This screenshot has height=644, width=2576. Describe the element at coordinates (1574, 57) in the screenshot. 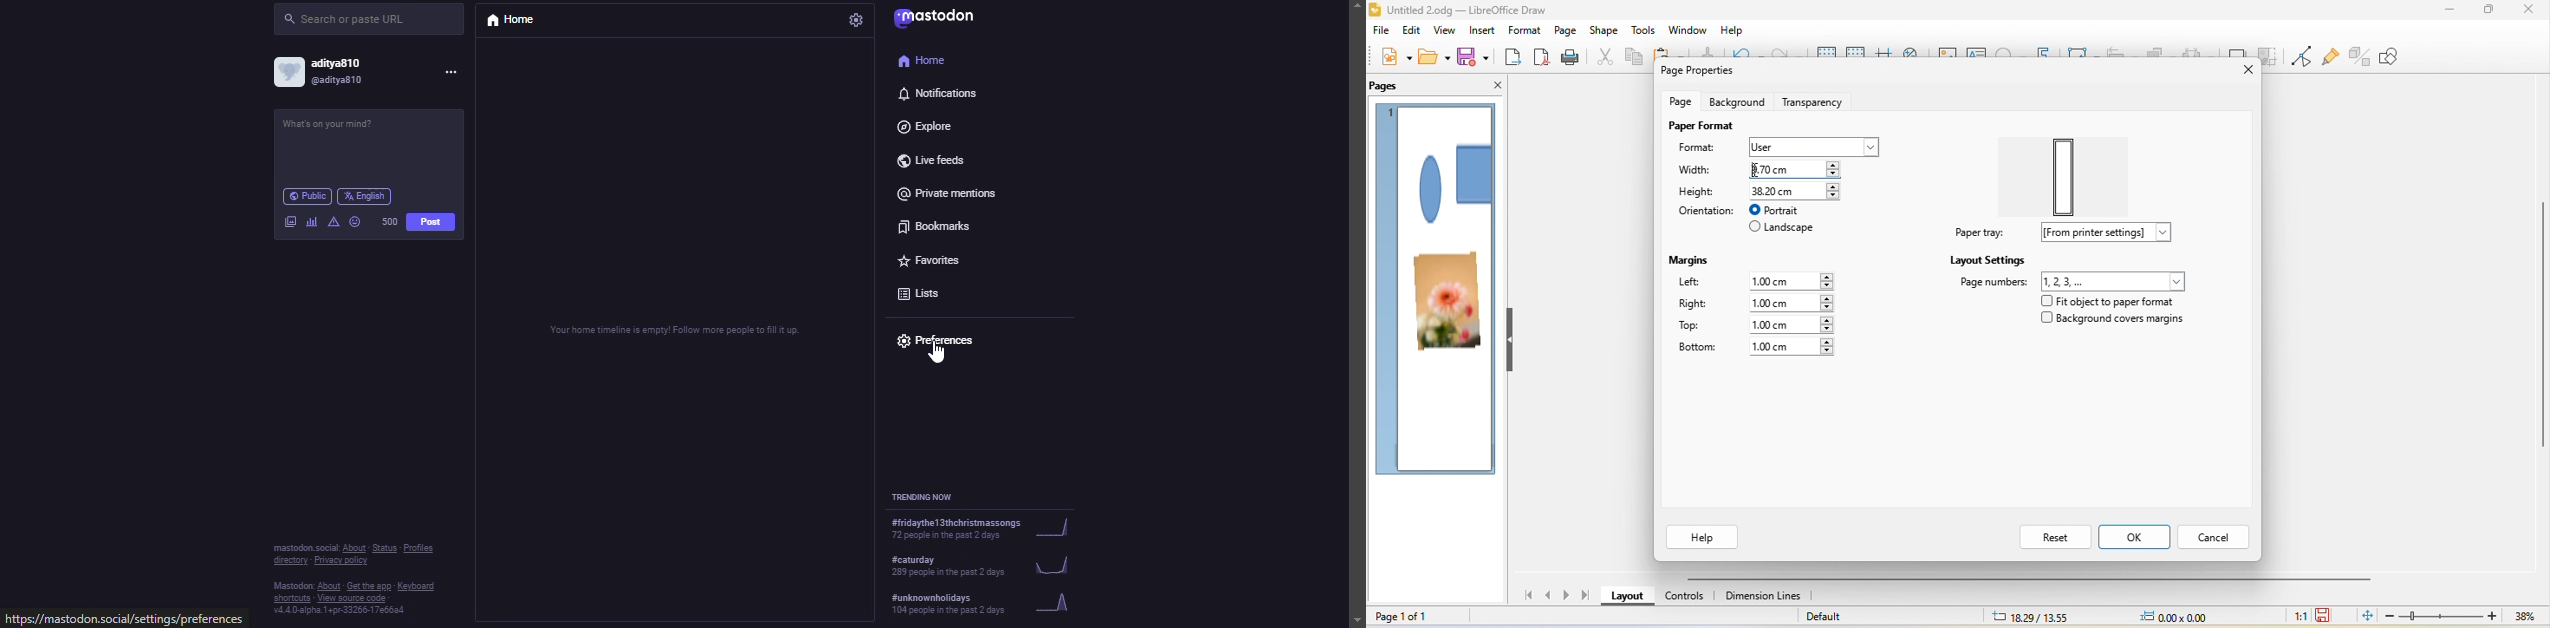

I see `print` at that location.